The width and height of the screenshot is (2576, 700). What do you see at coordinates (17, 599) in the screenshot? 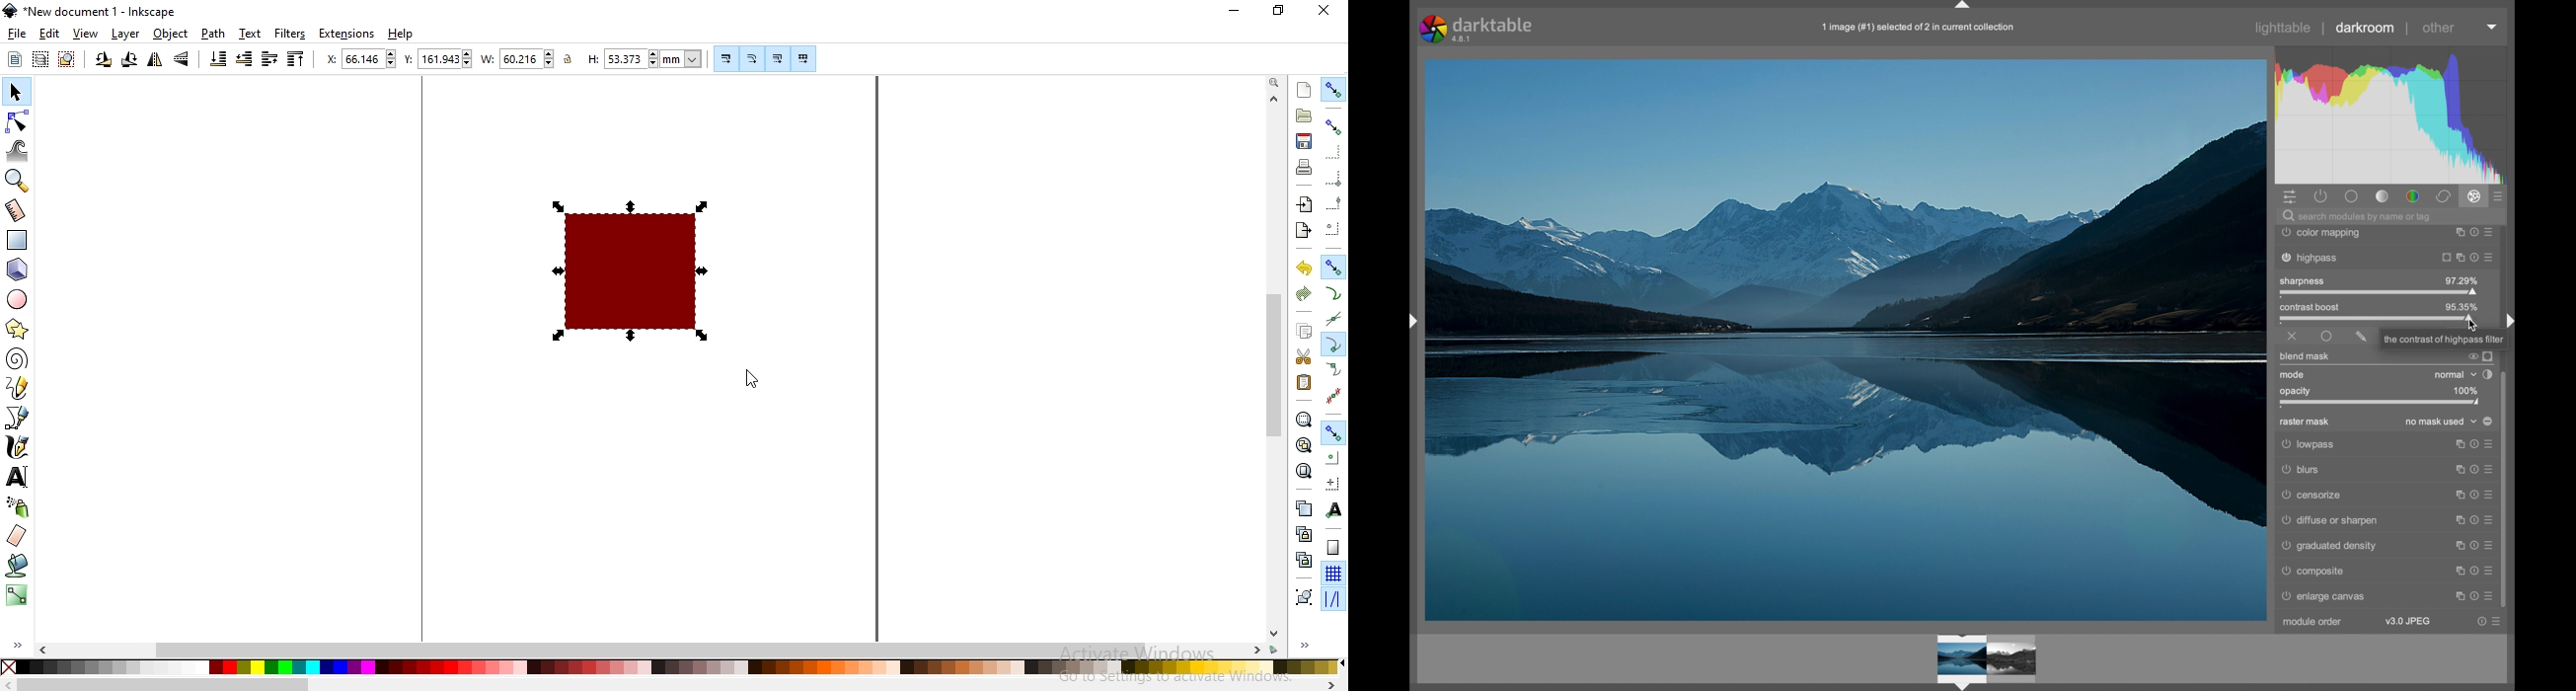
I see `create and edit gradient ` at bounding box center [17, 599].